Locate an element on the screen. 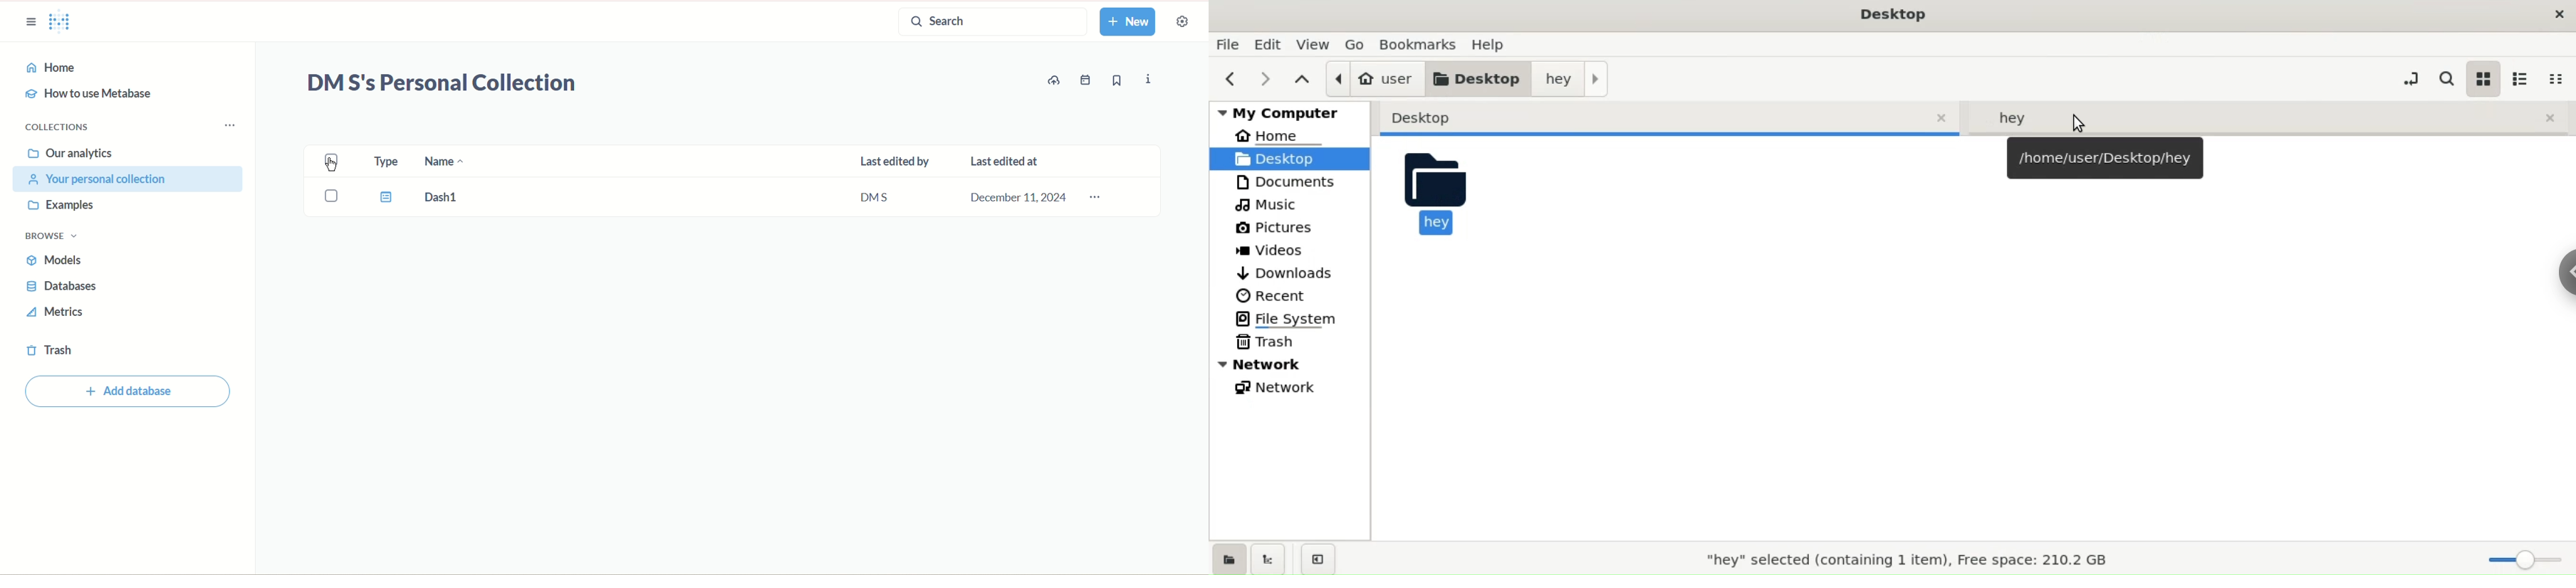 This screenshot has width=2576, height=588. collections is located at coordinates (58, 127).